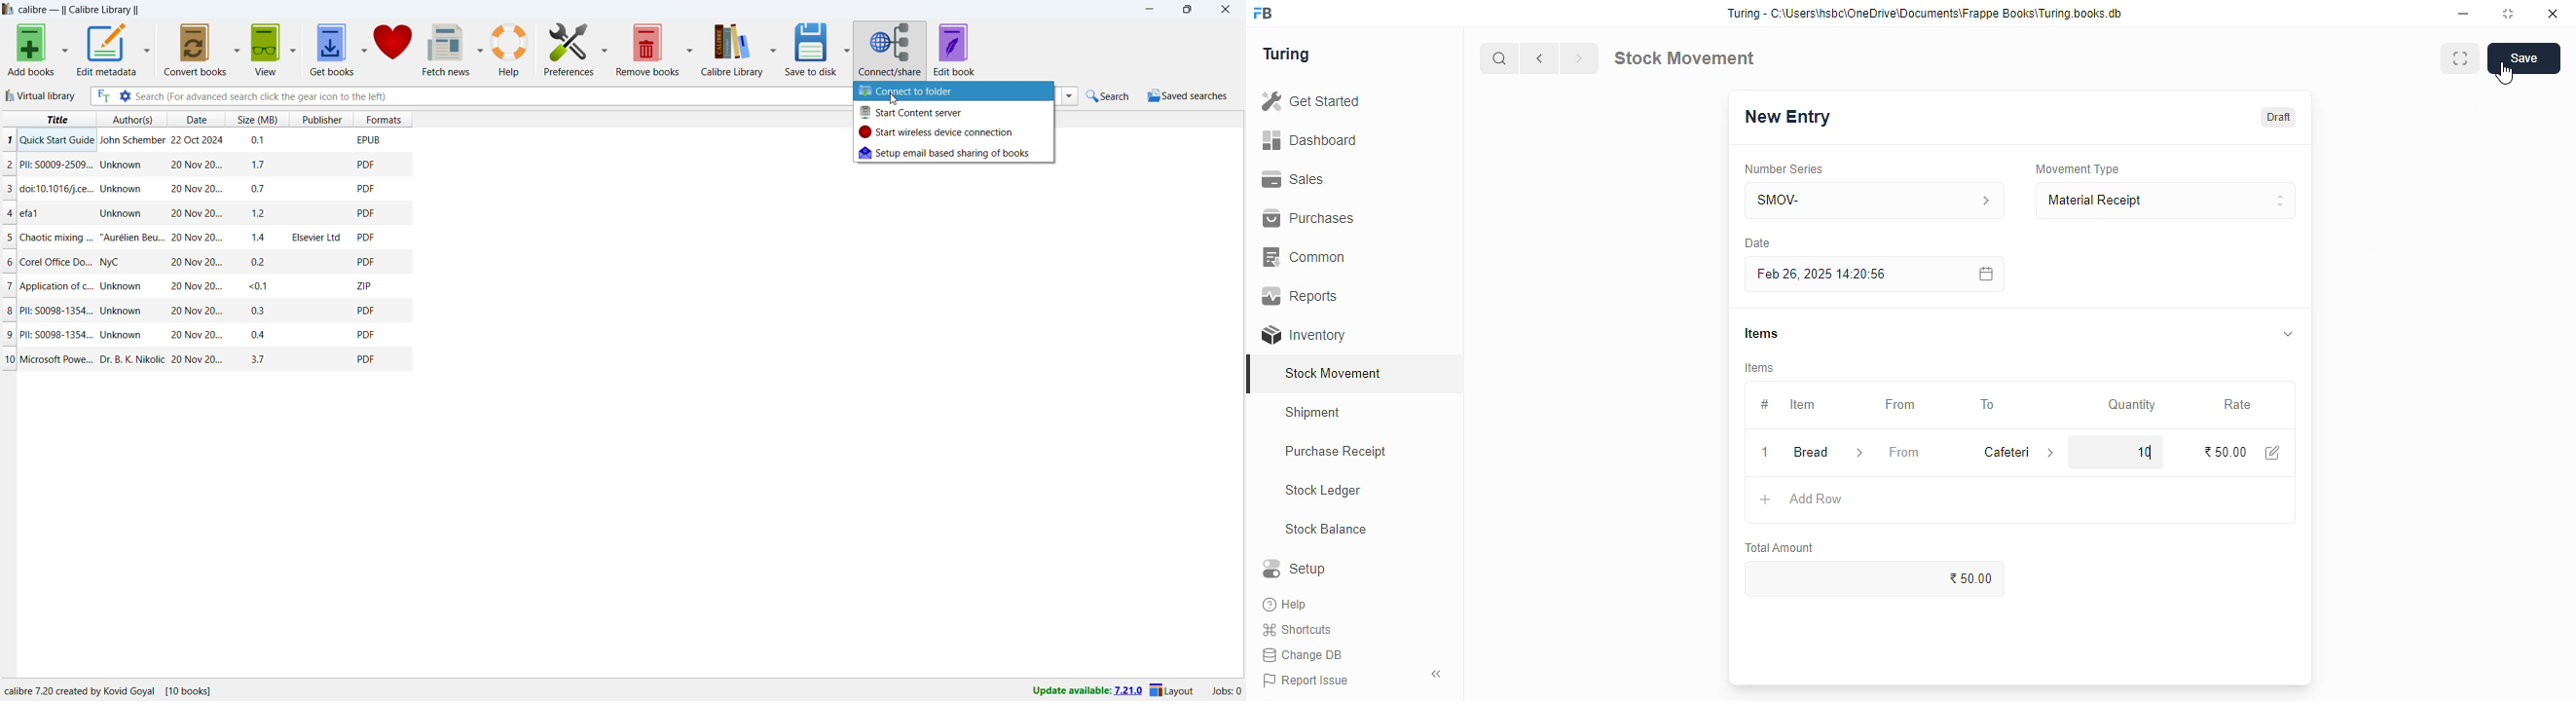 The width and height of the screenshot is (2576, 728). Describe the element at coordinates (1149, 10) in the screenshot. I see `minimize` at that location.